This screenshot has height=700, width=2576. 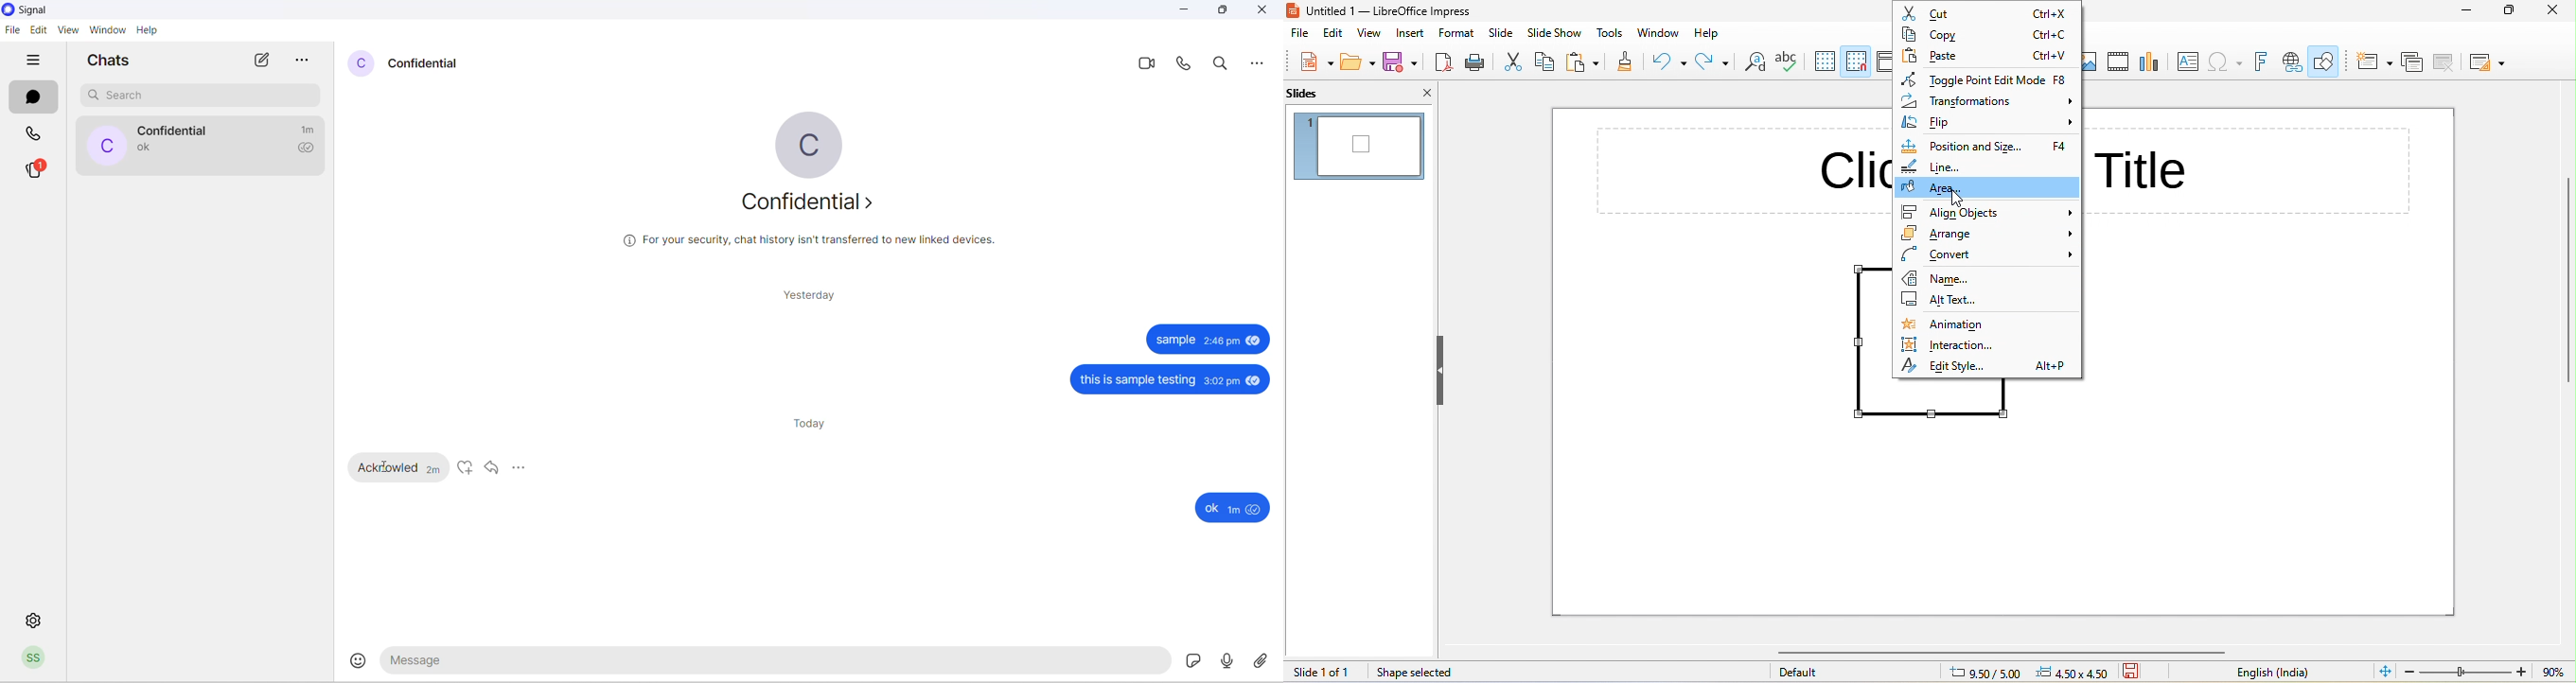 I want to click on animation, so click(x=1981, y=324).